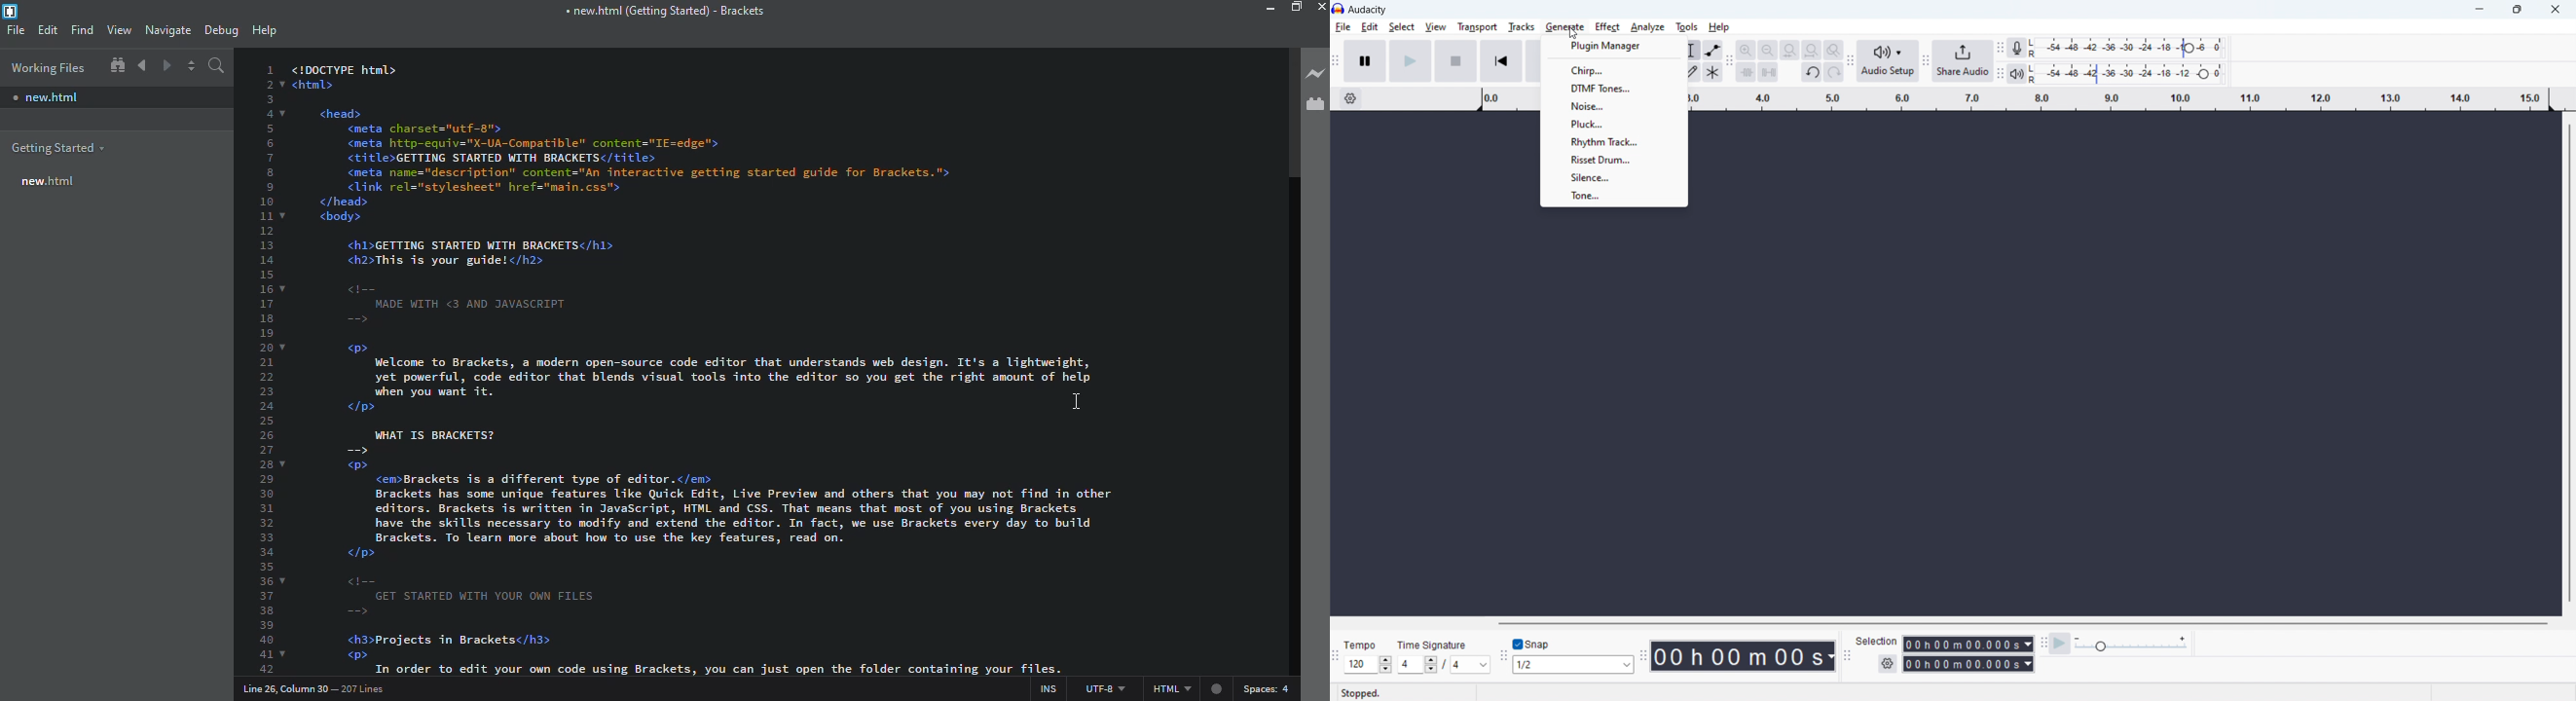 The width and height of the screenshot is (2576, 728). What do you see at coordinates (1926, 61) in the screenshot?
I see `share audio toolbar` at bounding box center [1926, 61].